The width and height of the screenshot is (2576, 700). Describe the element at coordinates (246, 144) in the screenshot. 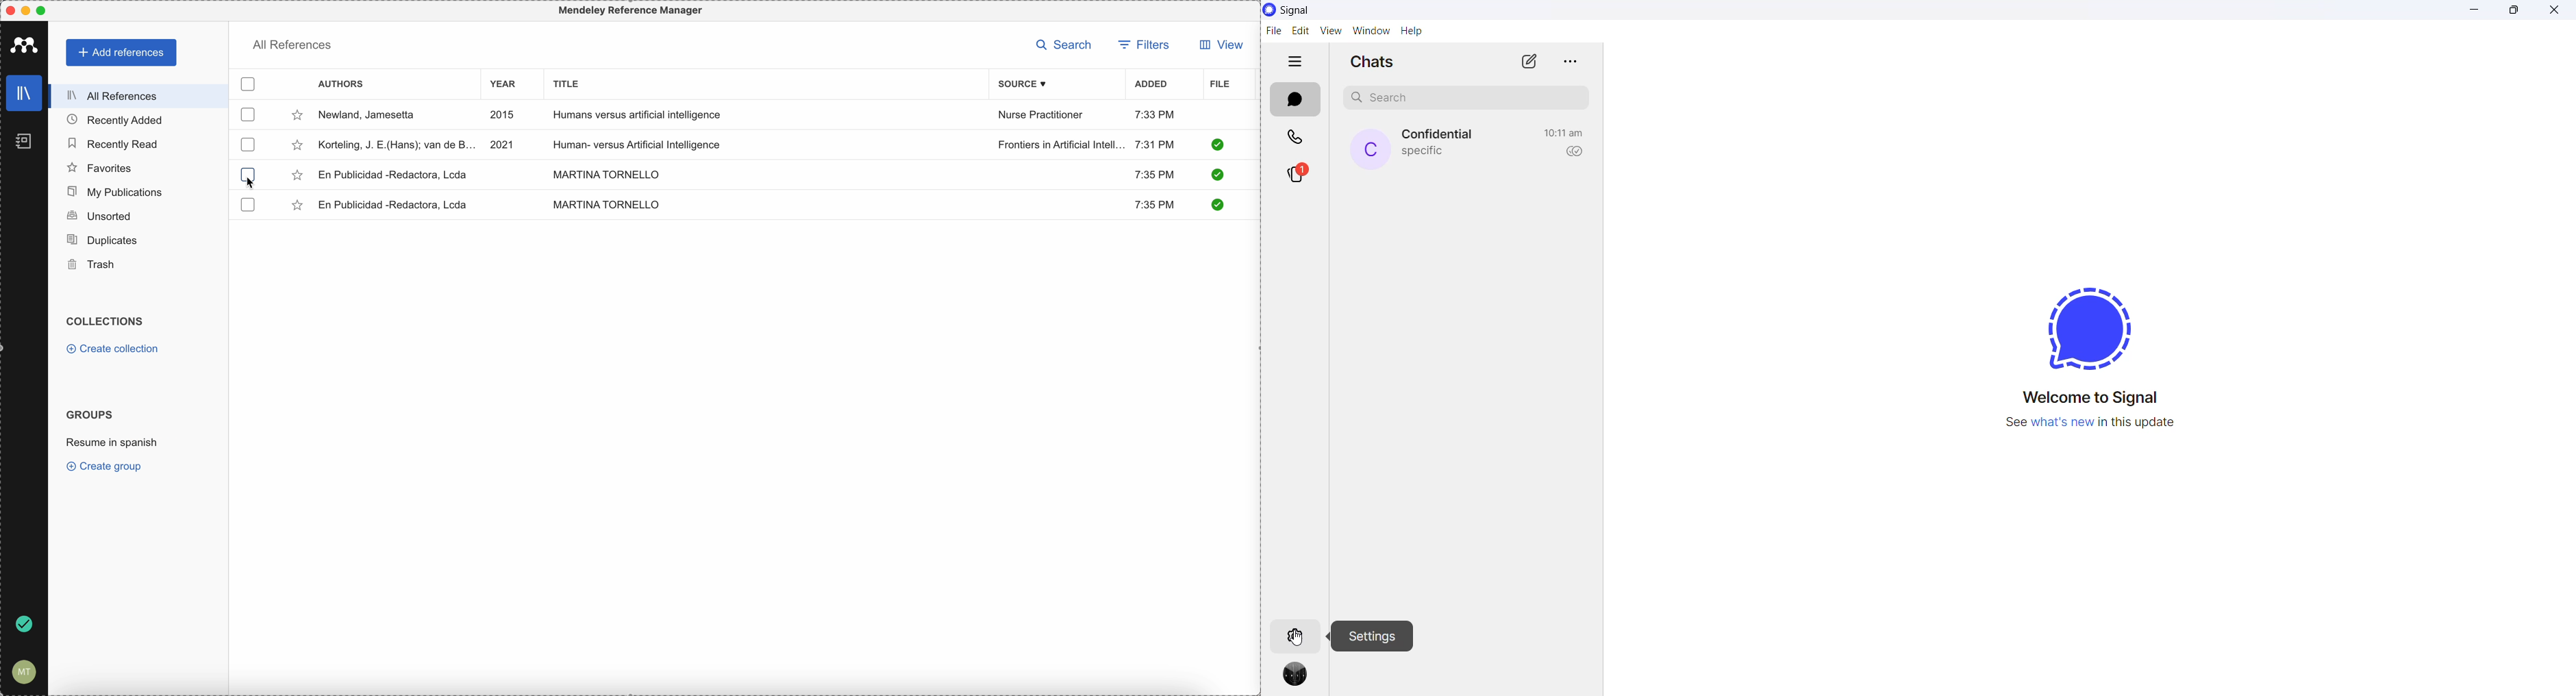

I see `checkbox` at that location.